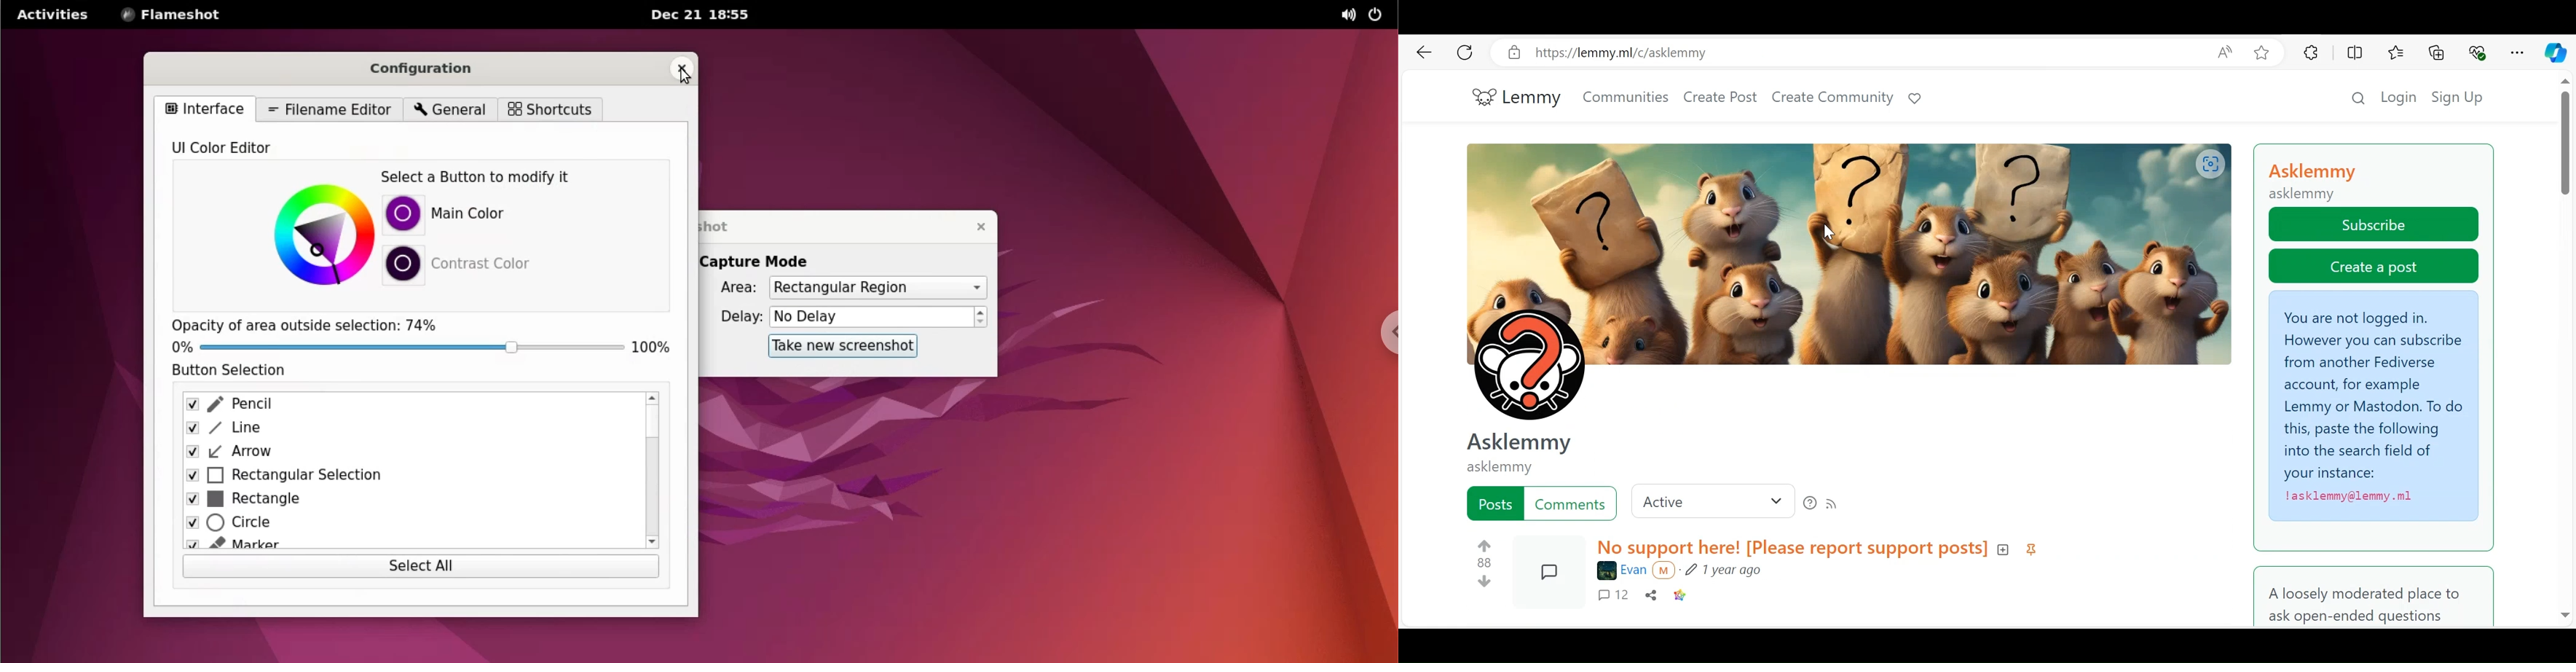 This screenshot has height=672, width=2576. I want to click on Collections, so click(2437, 54).